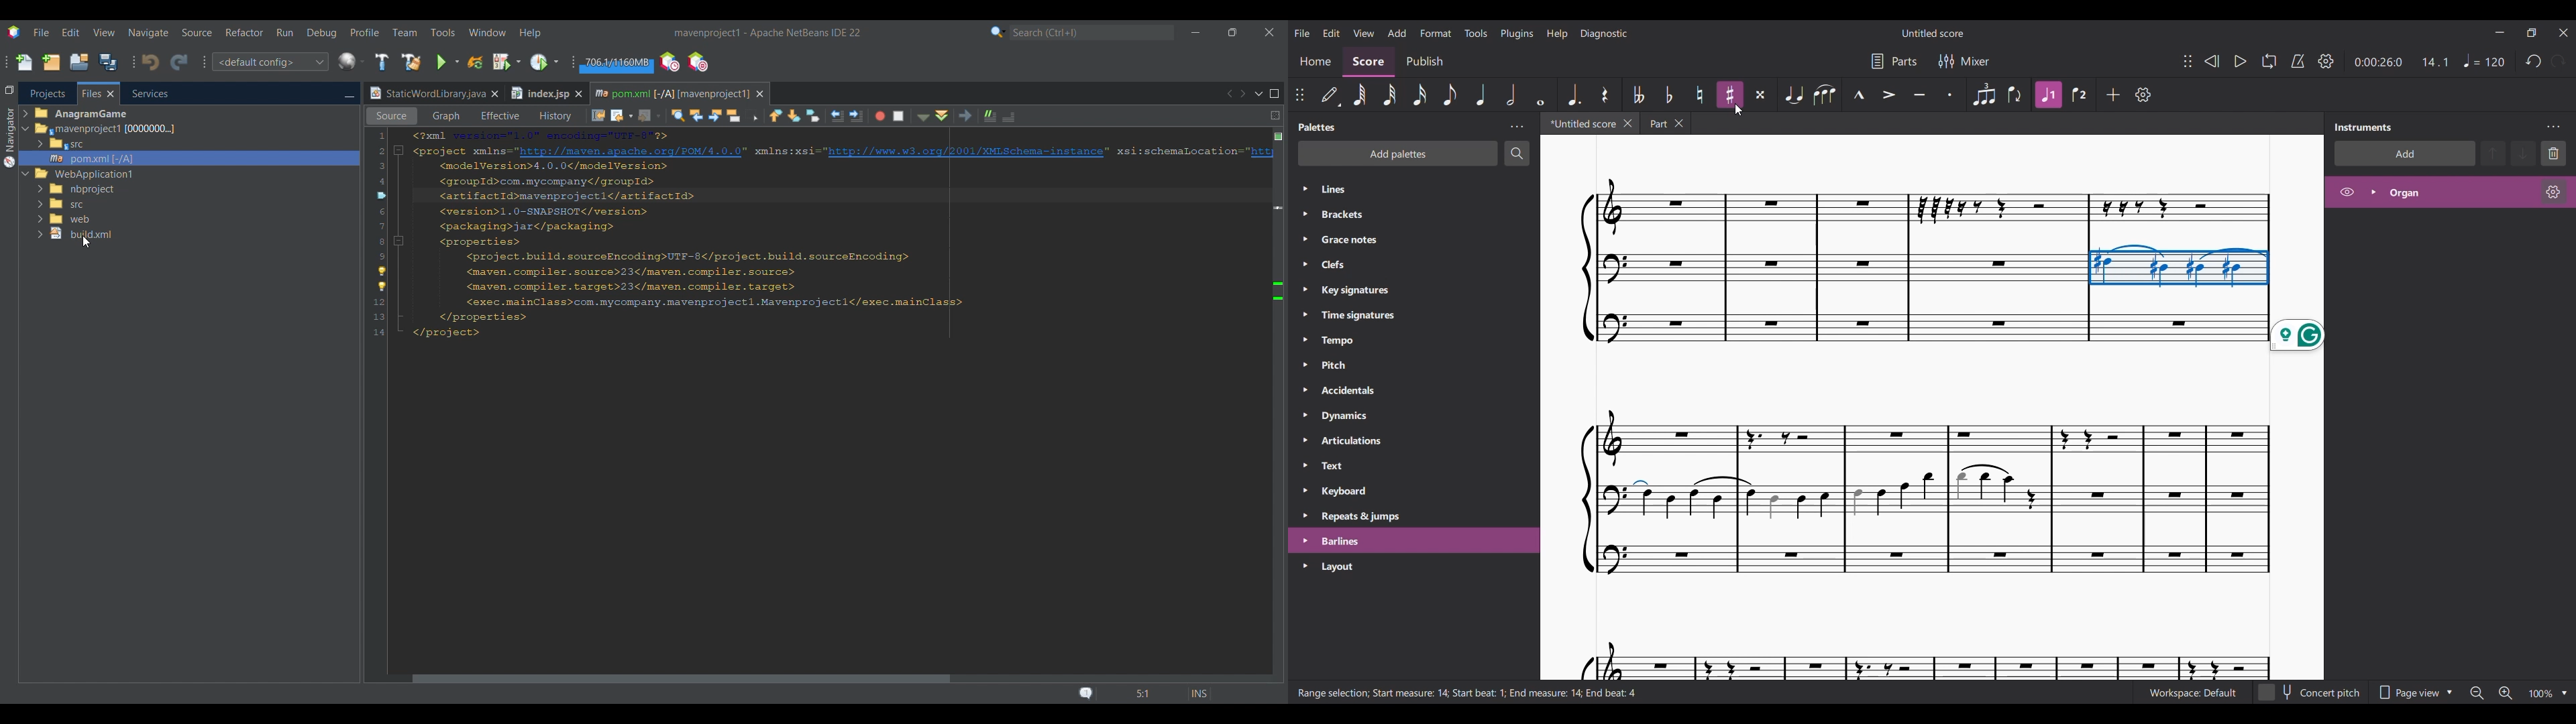  What do you see at coordinates (1450, 95) in the screenshot?
I see `8th note` at bounding box center [1450, 95].